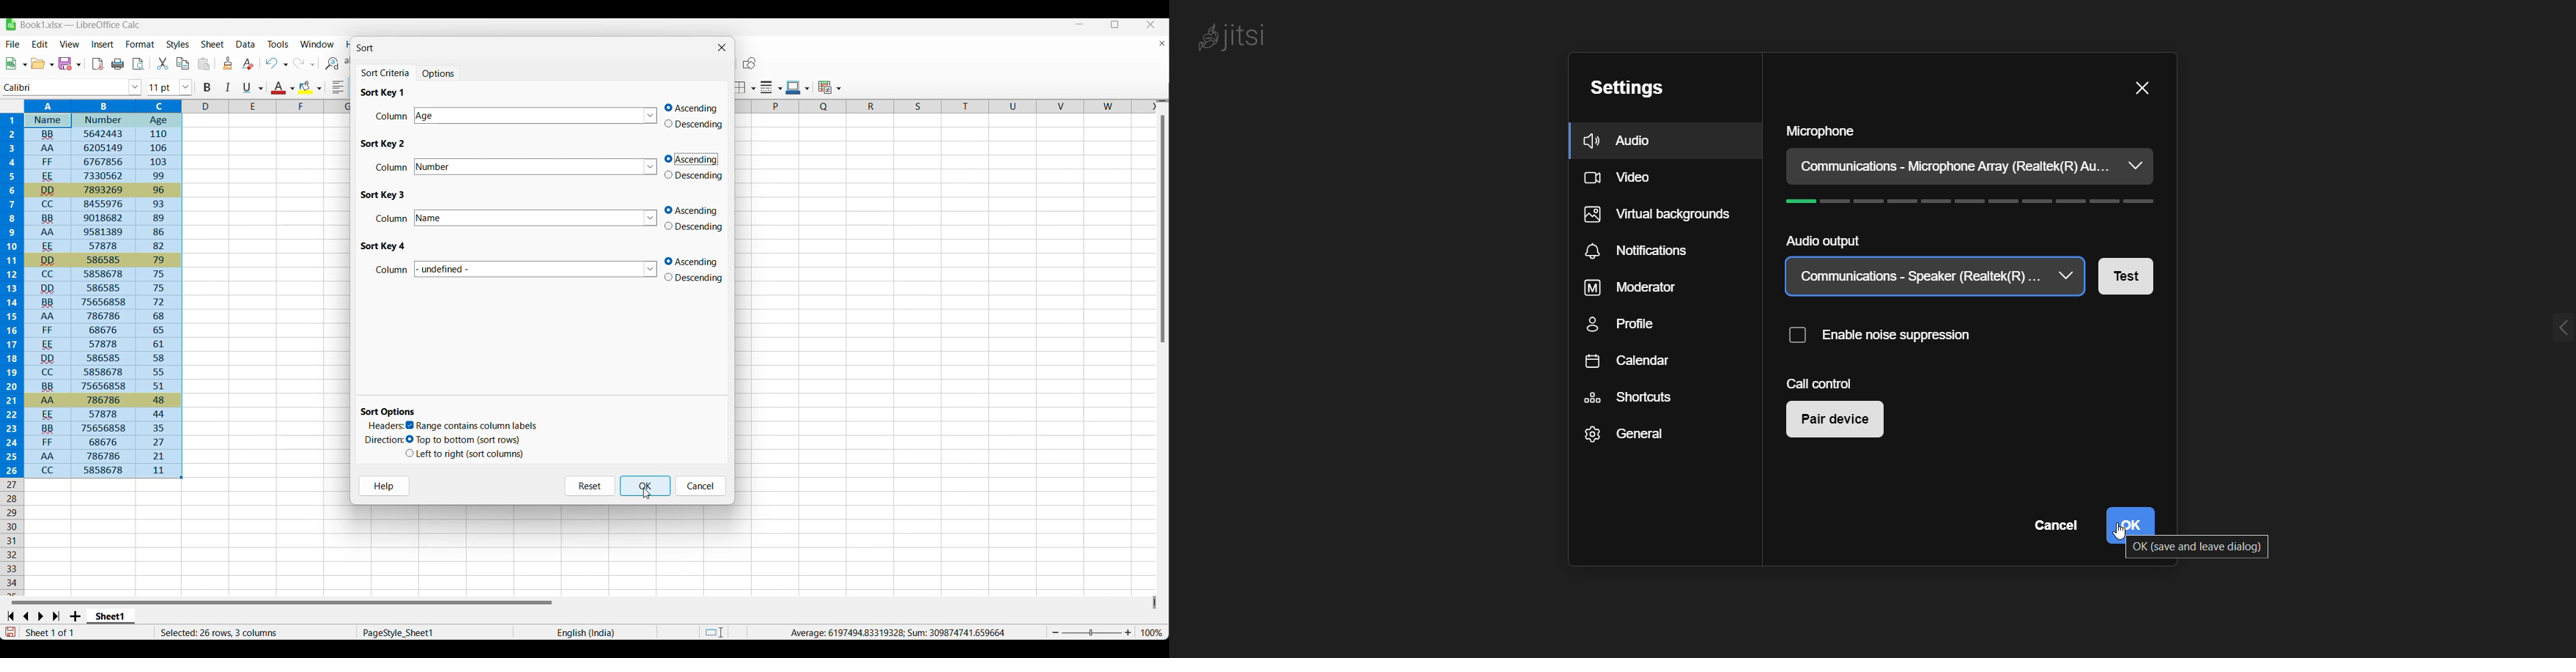 This screenshot has width=2576, height=672. I want to click on Indicates sort by column, so click(392, 218).